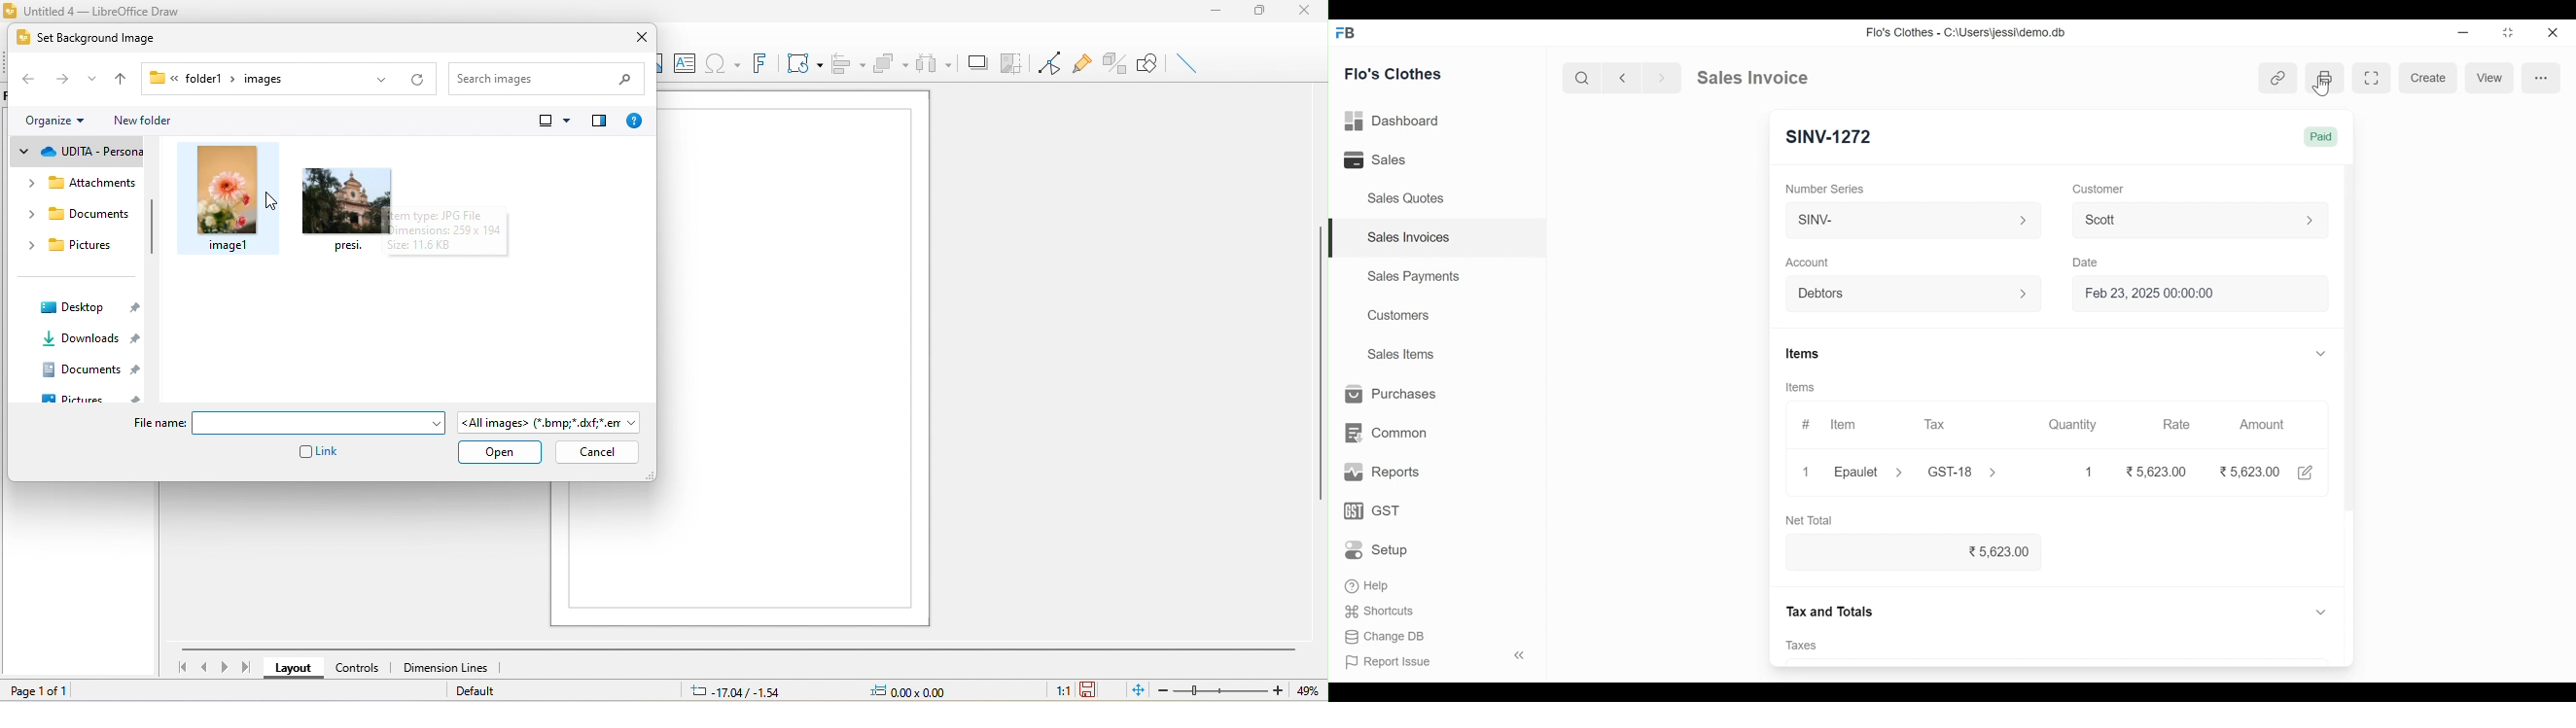  I want to click on 5,623.00, so click(2246, 471).